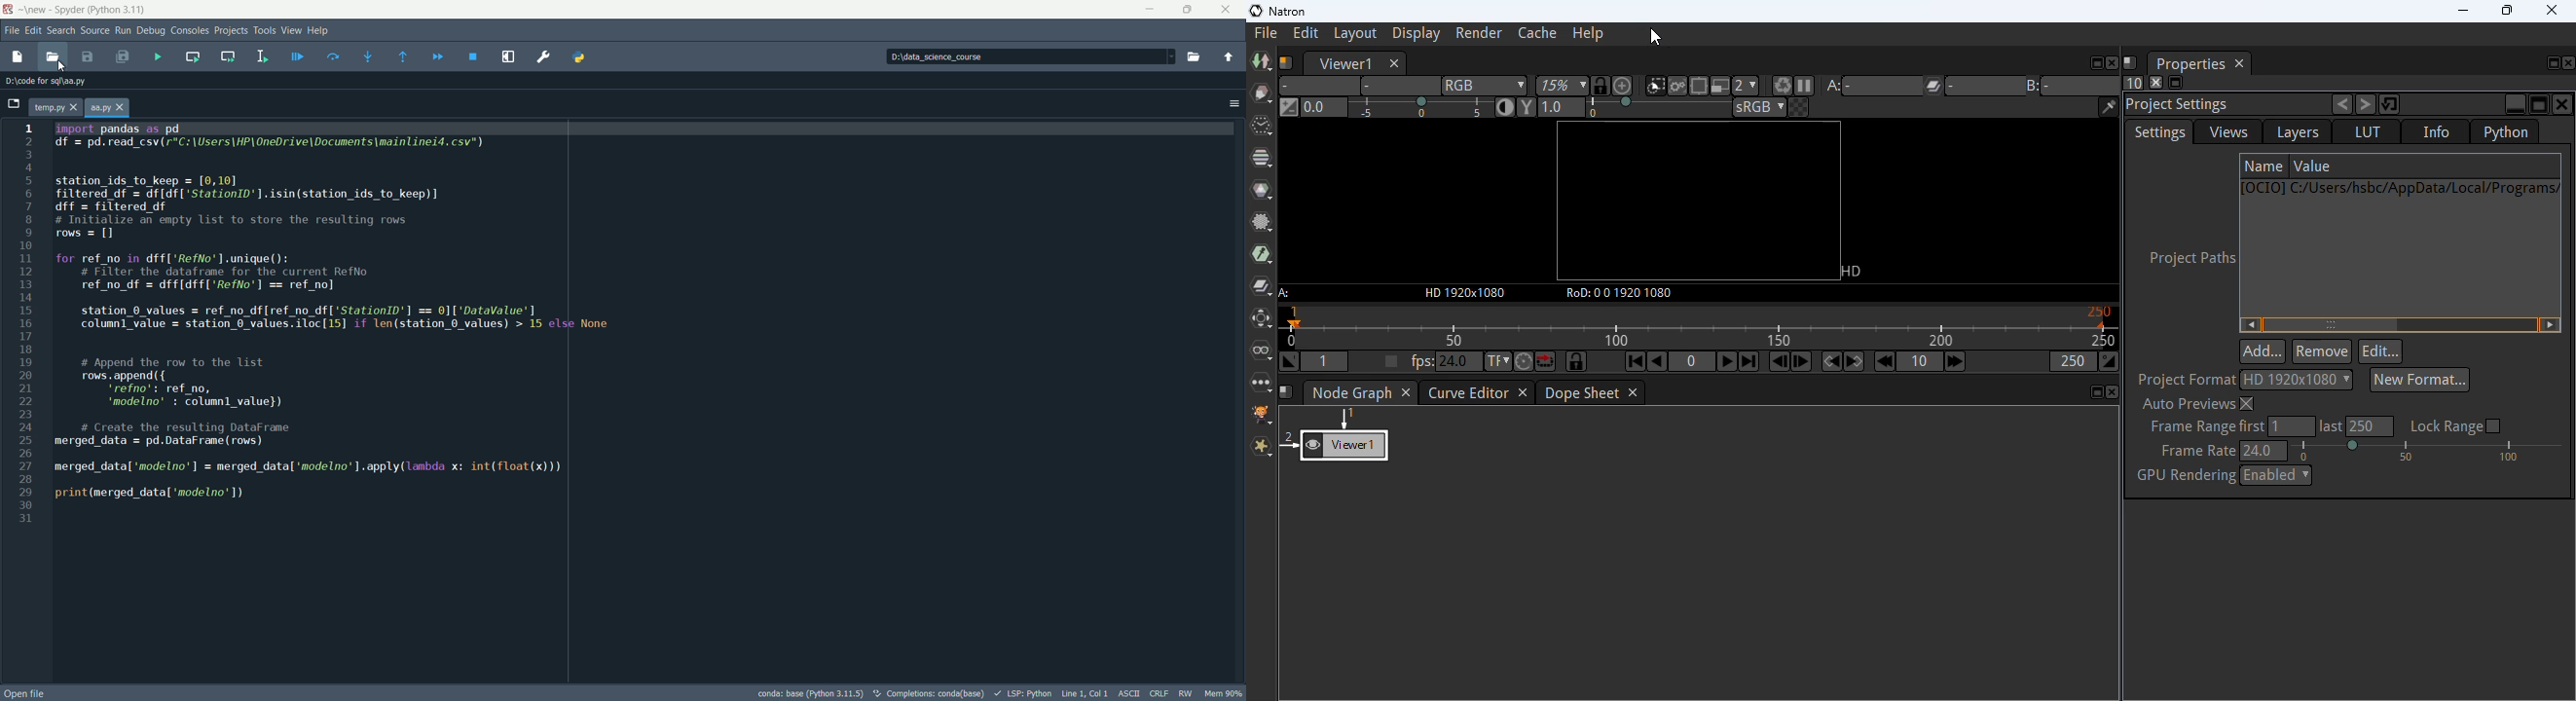 The image size is (2576, 728). I want to click on logo, so click(1256, 11).